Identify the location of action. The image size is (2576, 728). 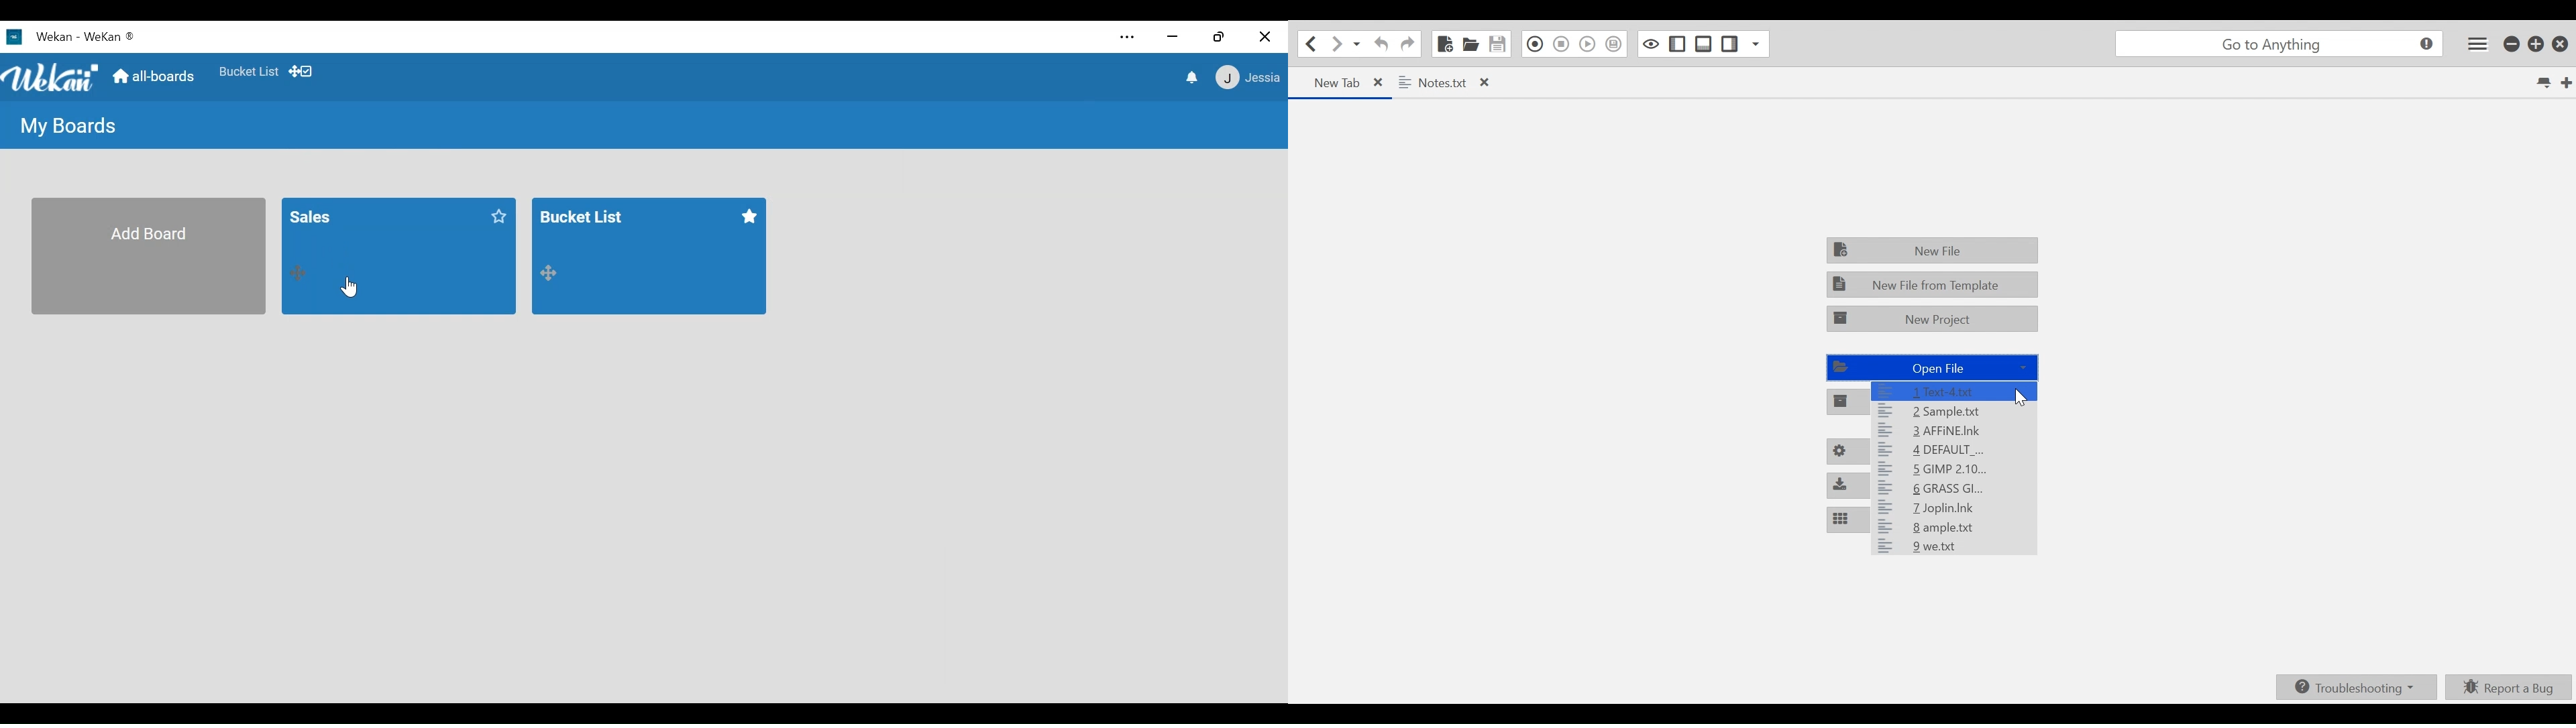
(302, 272).